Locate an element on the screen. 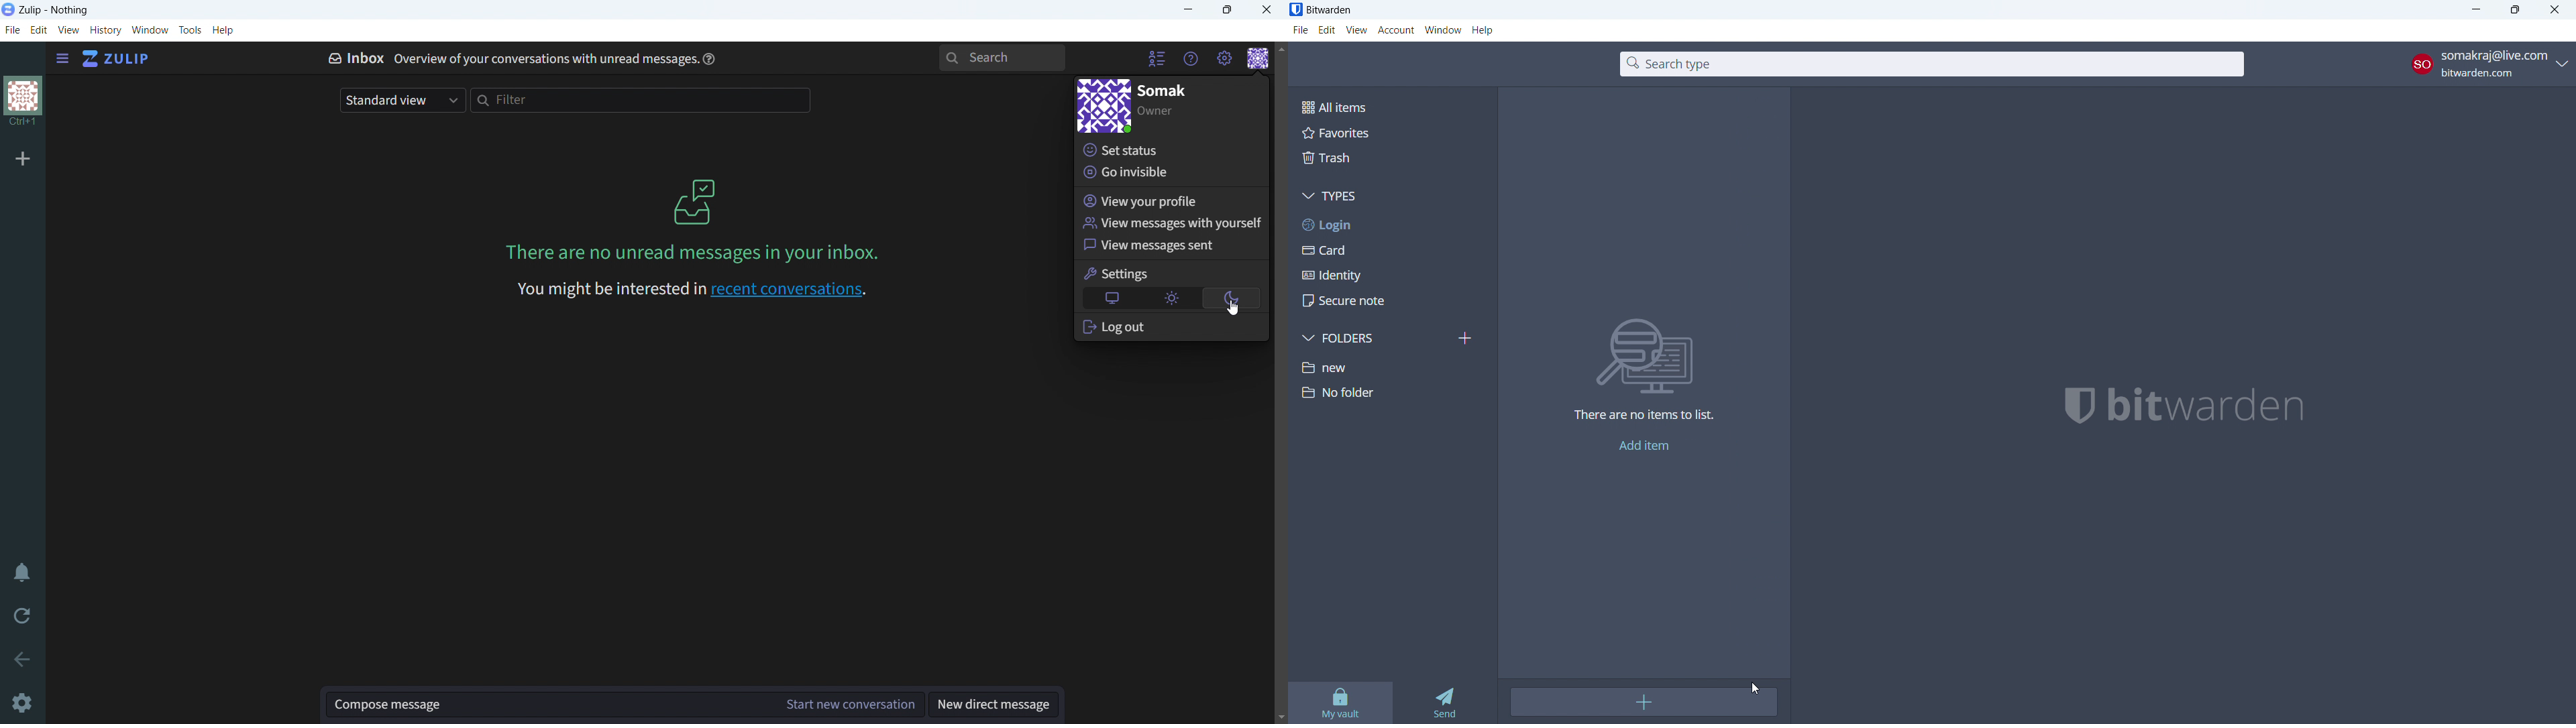 The image size is (2576, 728). add organization is located at coordinates (22, 160).